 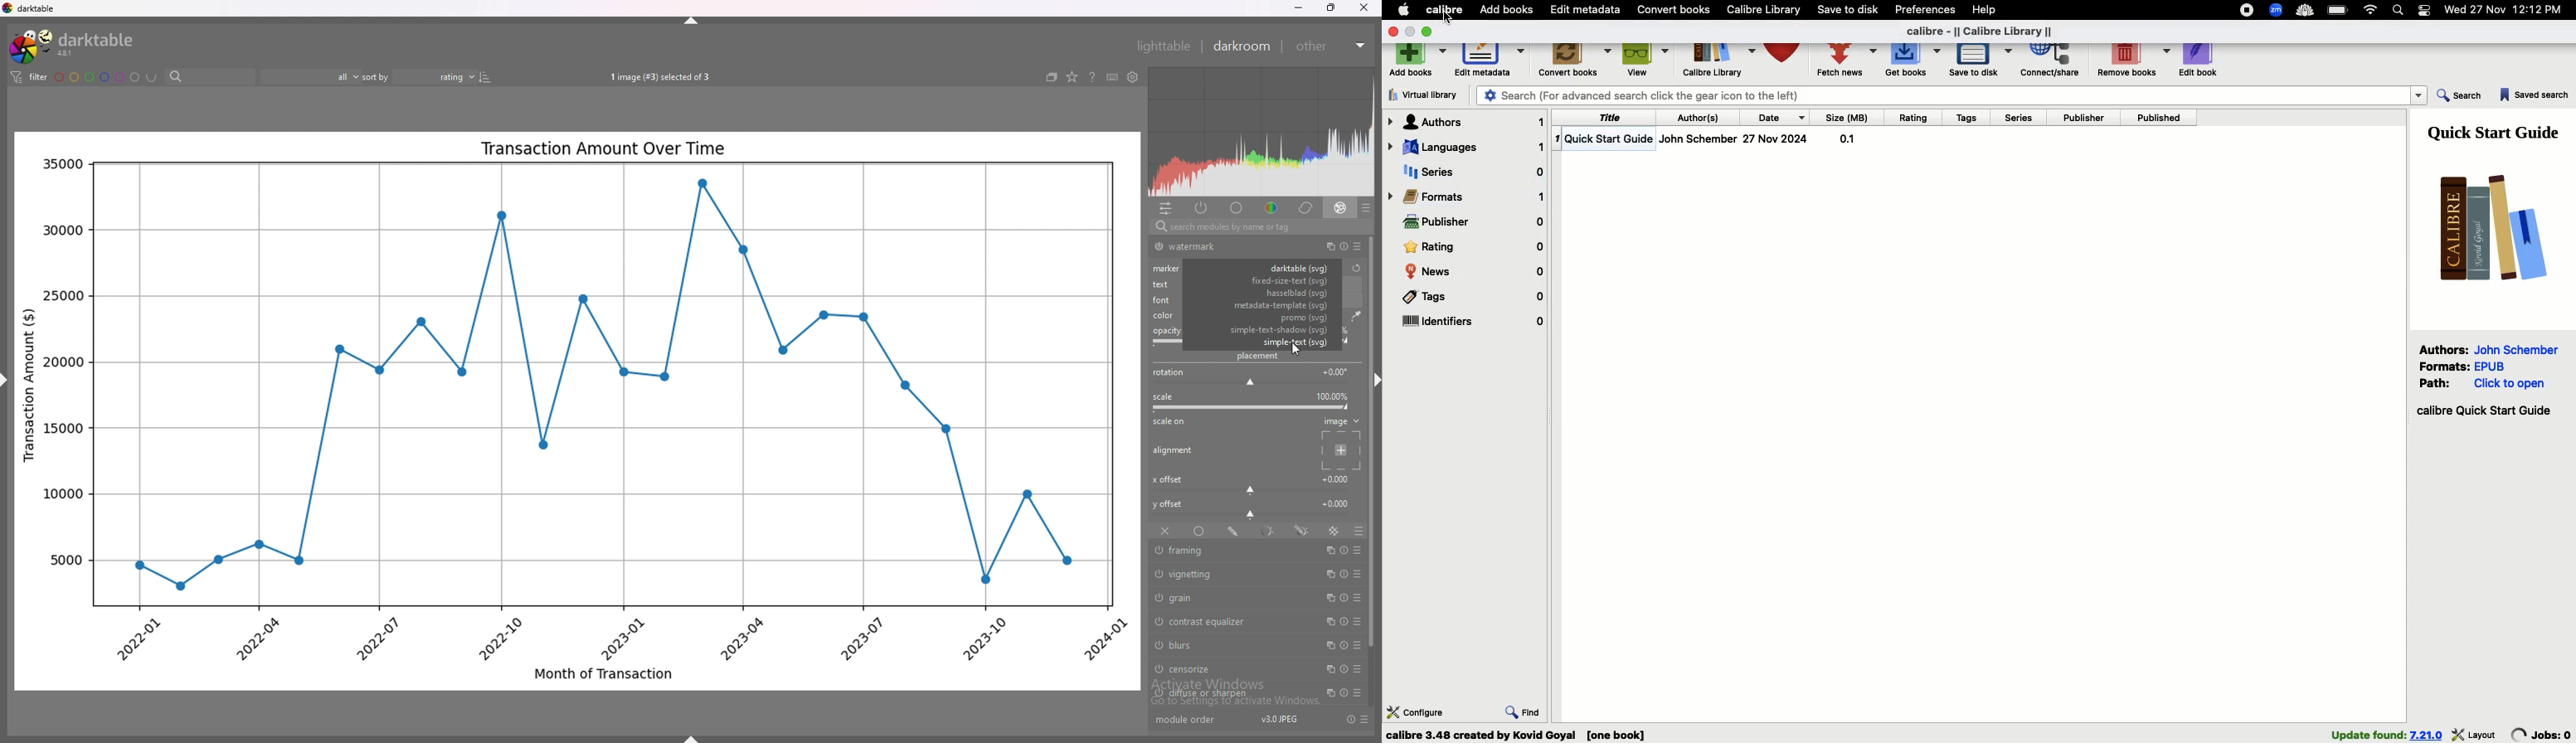 What do you see at coordinates (1983, 8) in the screenshot?
I see `Help` at bounding box center [1983, 8].